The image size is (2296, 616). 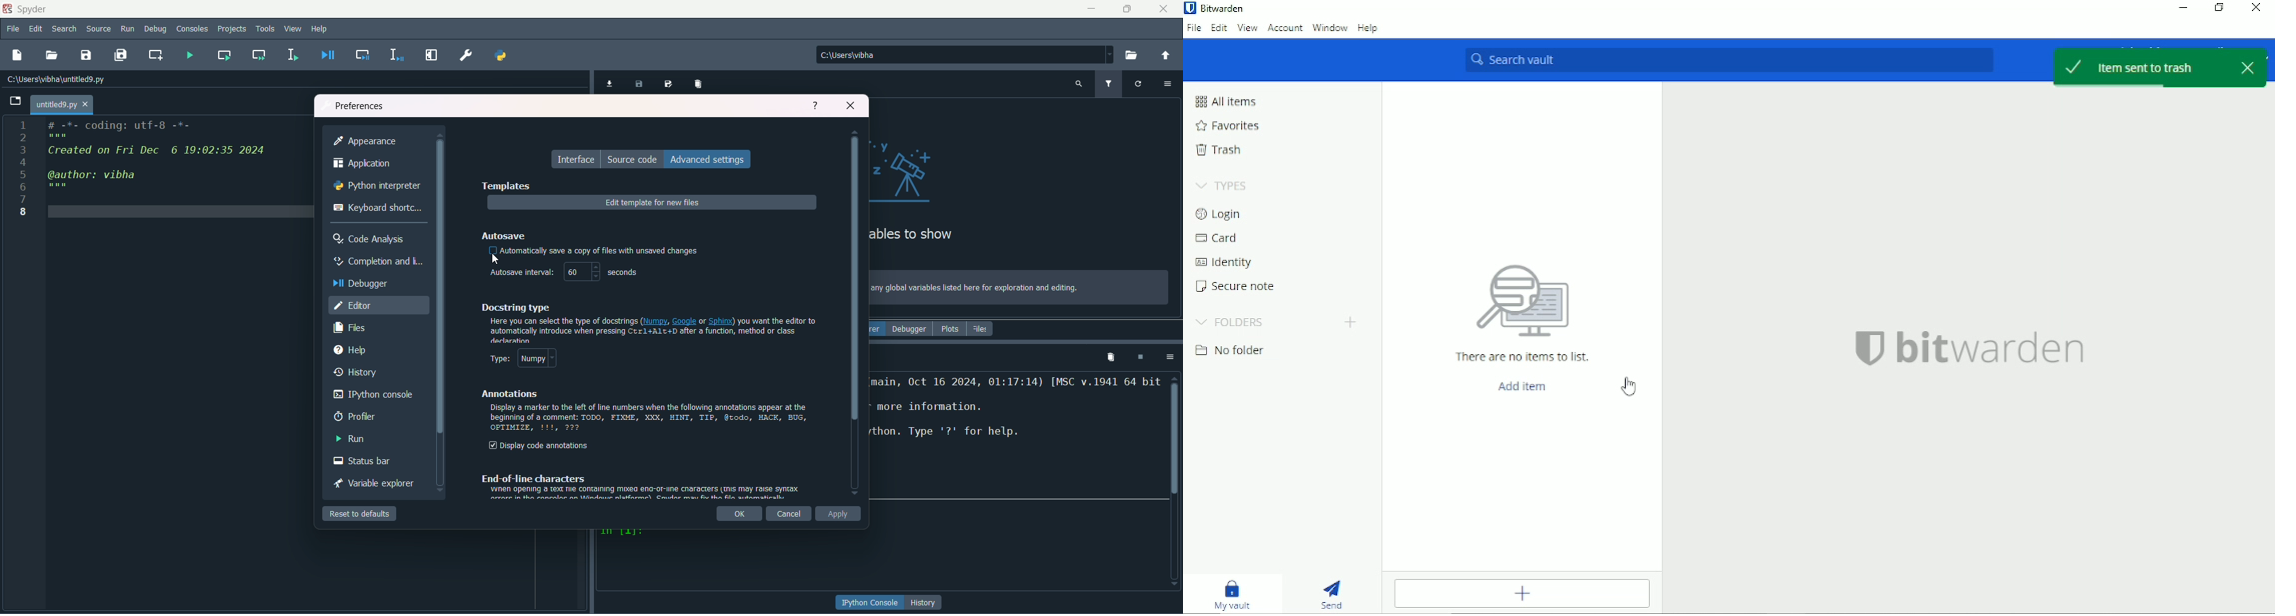 I want to click on edit templates, so click(x=653, y=203).